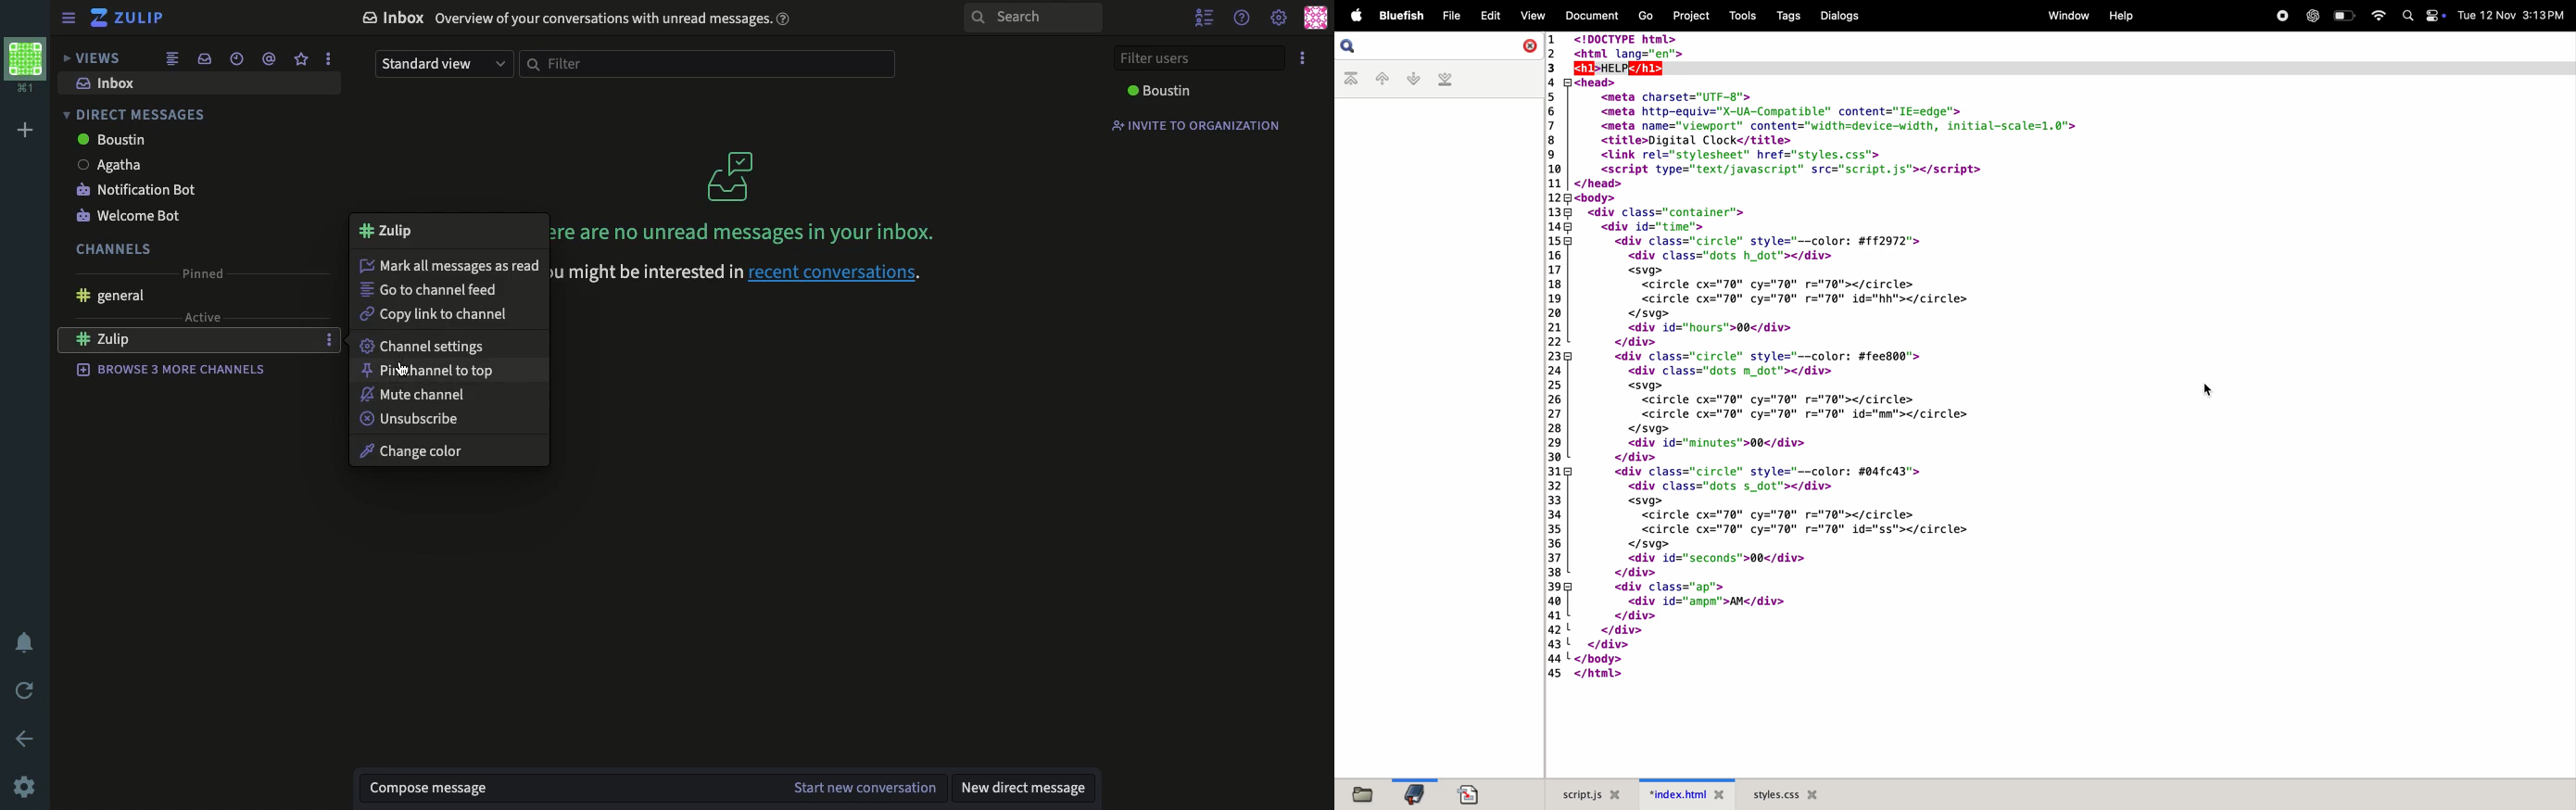  What do you see at coordinates (1353, 79) in the screenshot?
I see `first book mark` at bounding box center [1353, 79].